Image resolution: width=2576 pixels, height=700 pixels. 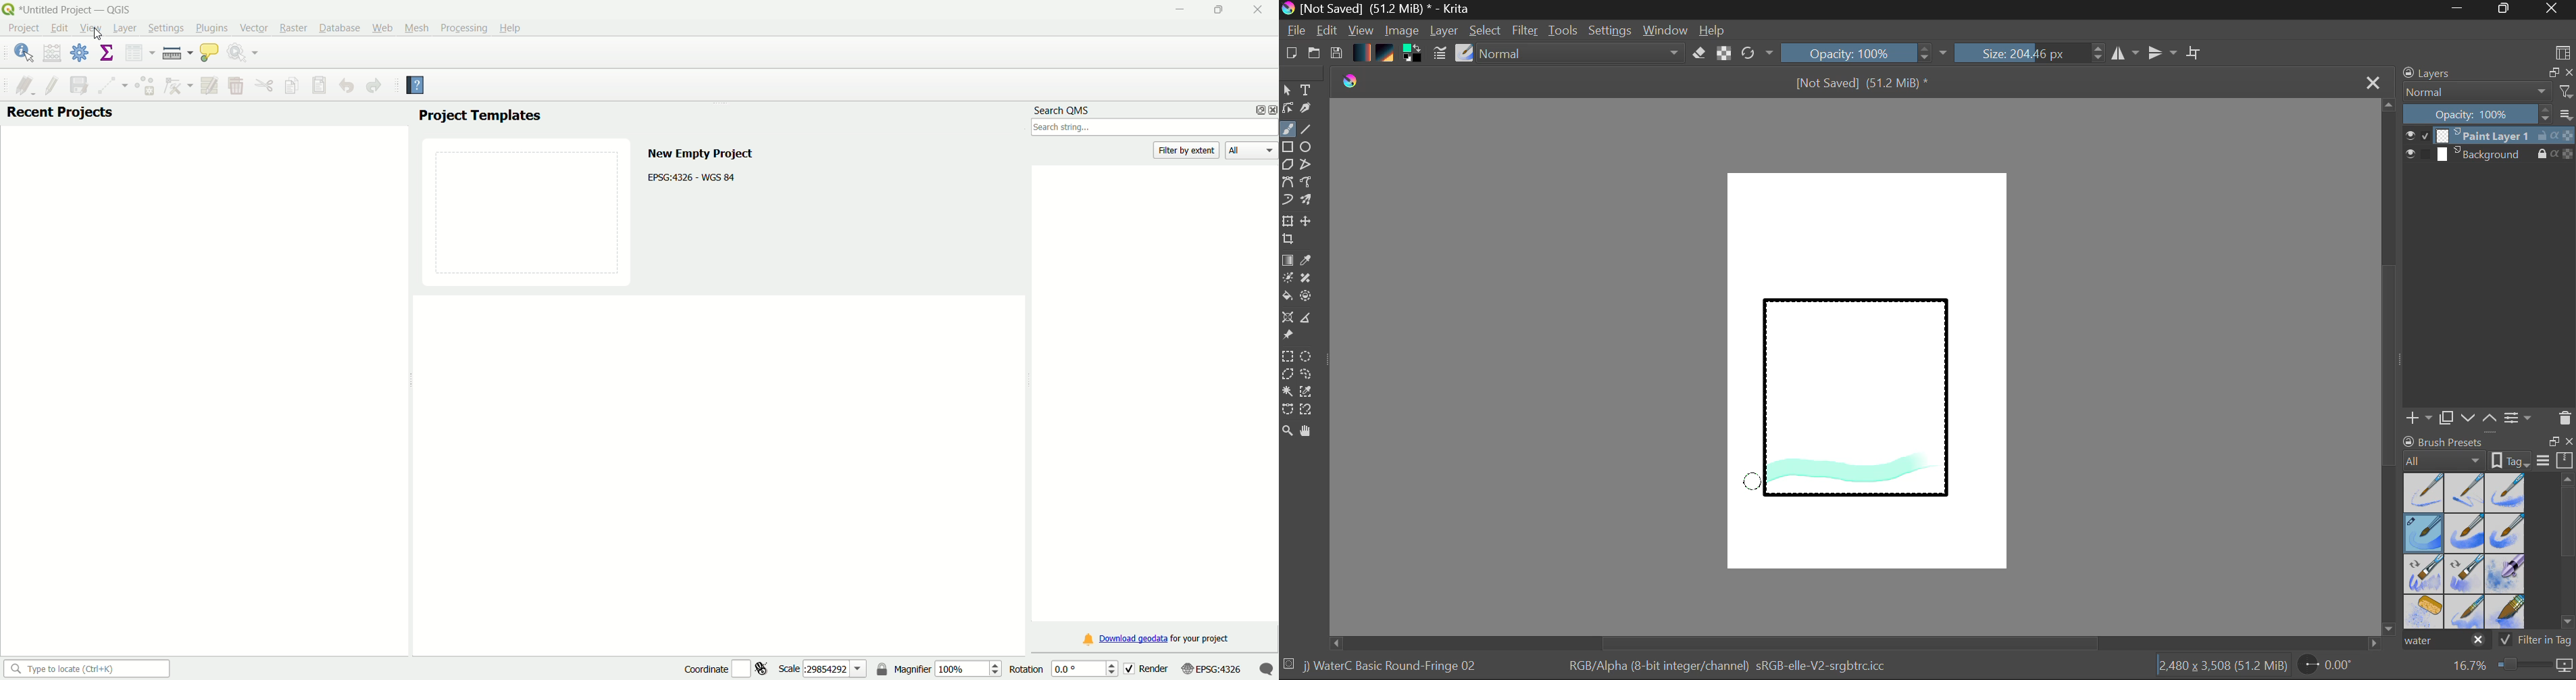 What do you see at coordinates (416, 87) in the screenshot?
I see `help contents` at bounding box center [416, 87].